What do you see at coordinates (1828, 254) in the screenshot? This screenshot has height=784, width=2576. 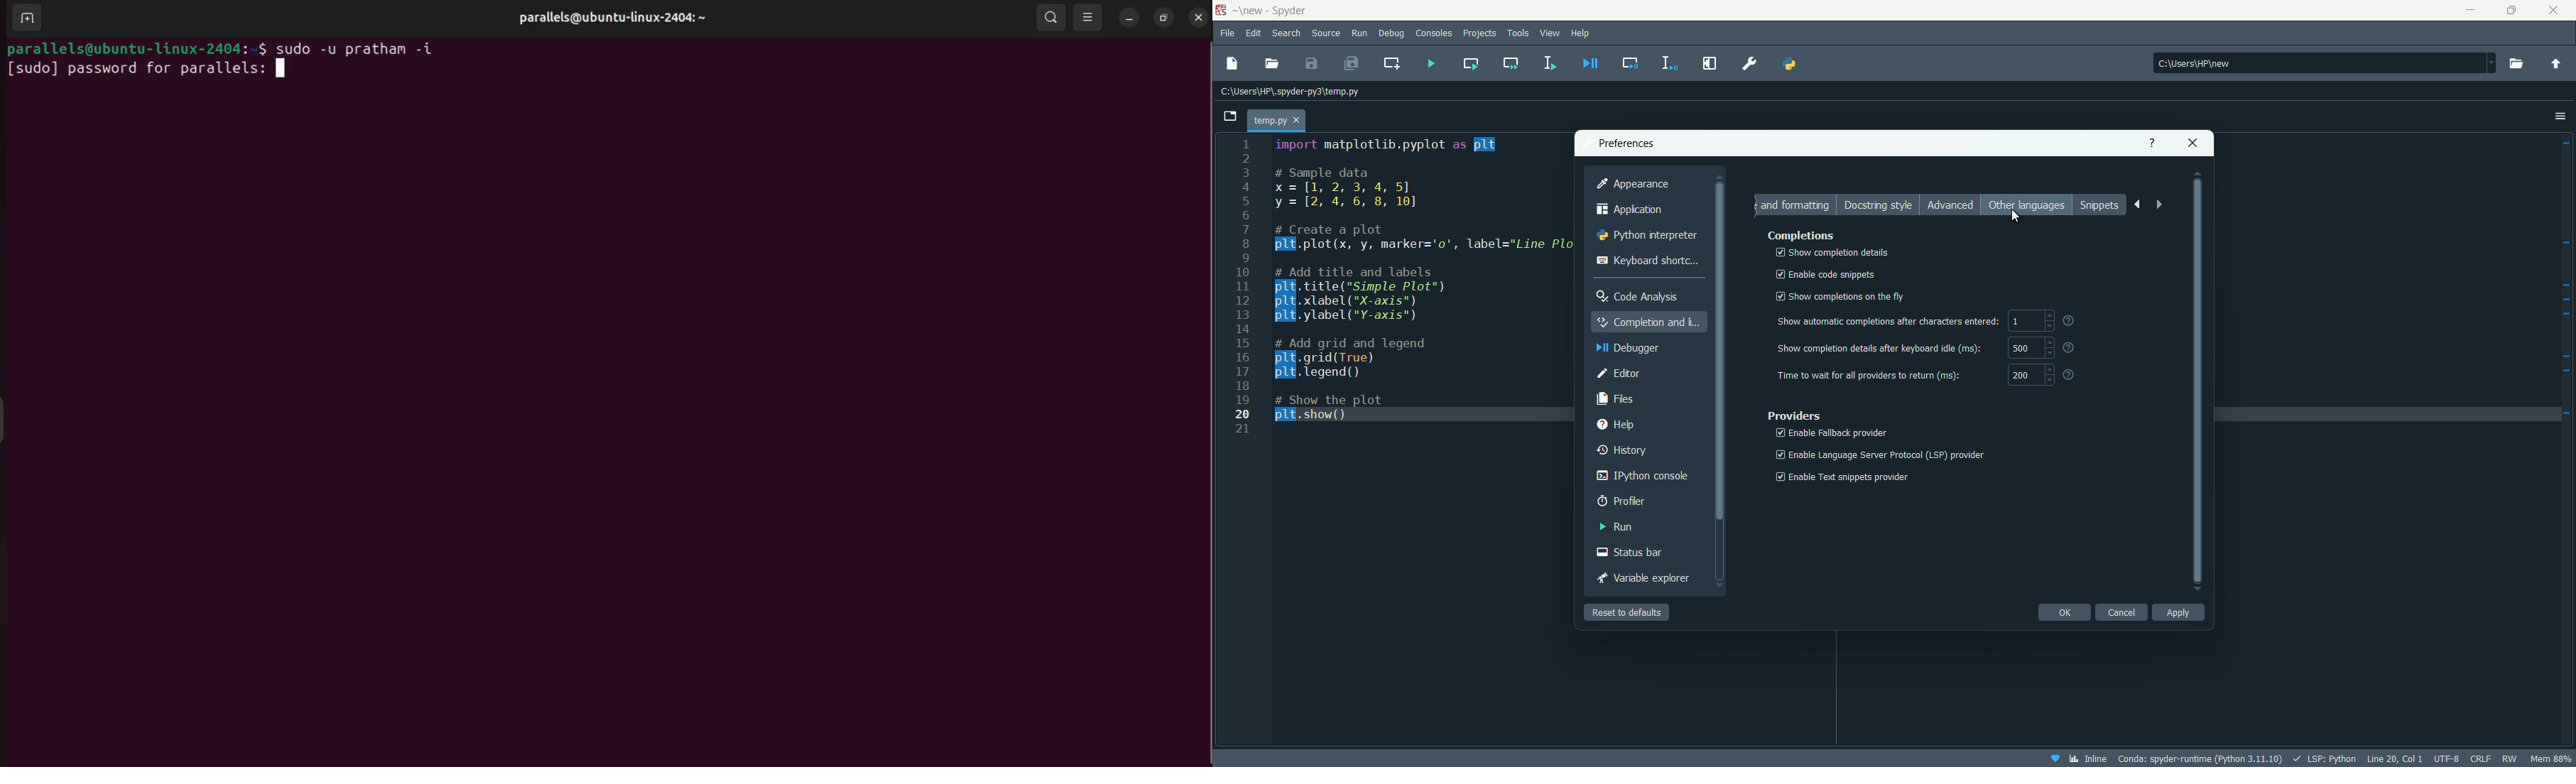 I see `show completion details` at bounding box center [1828, 254].